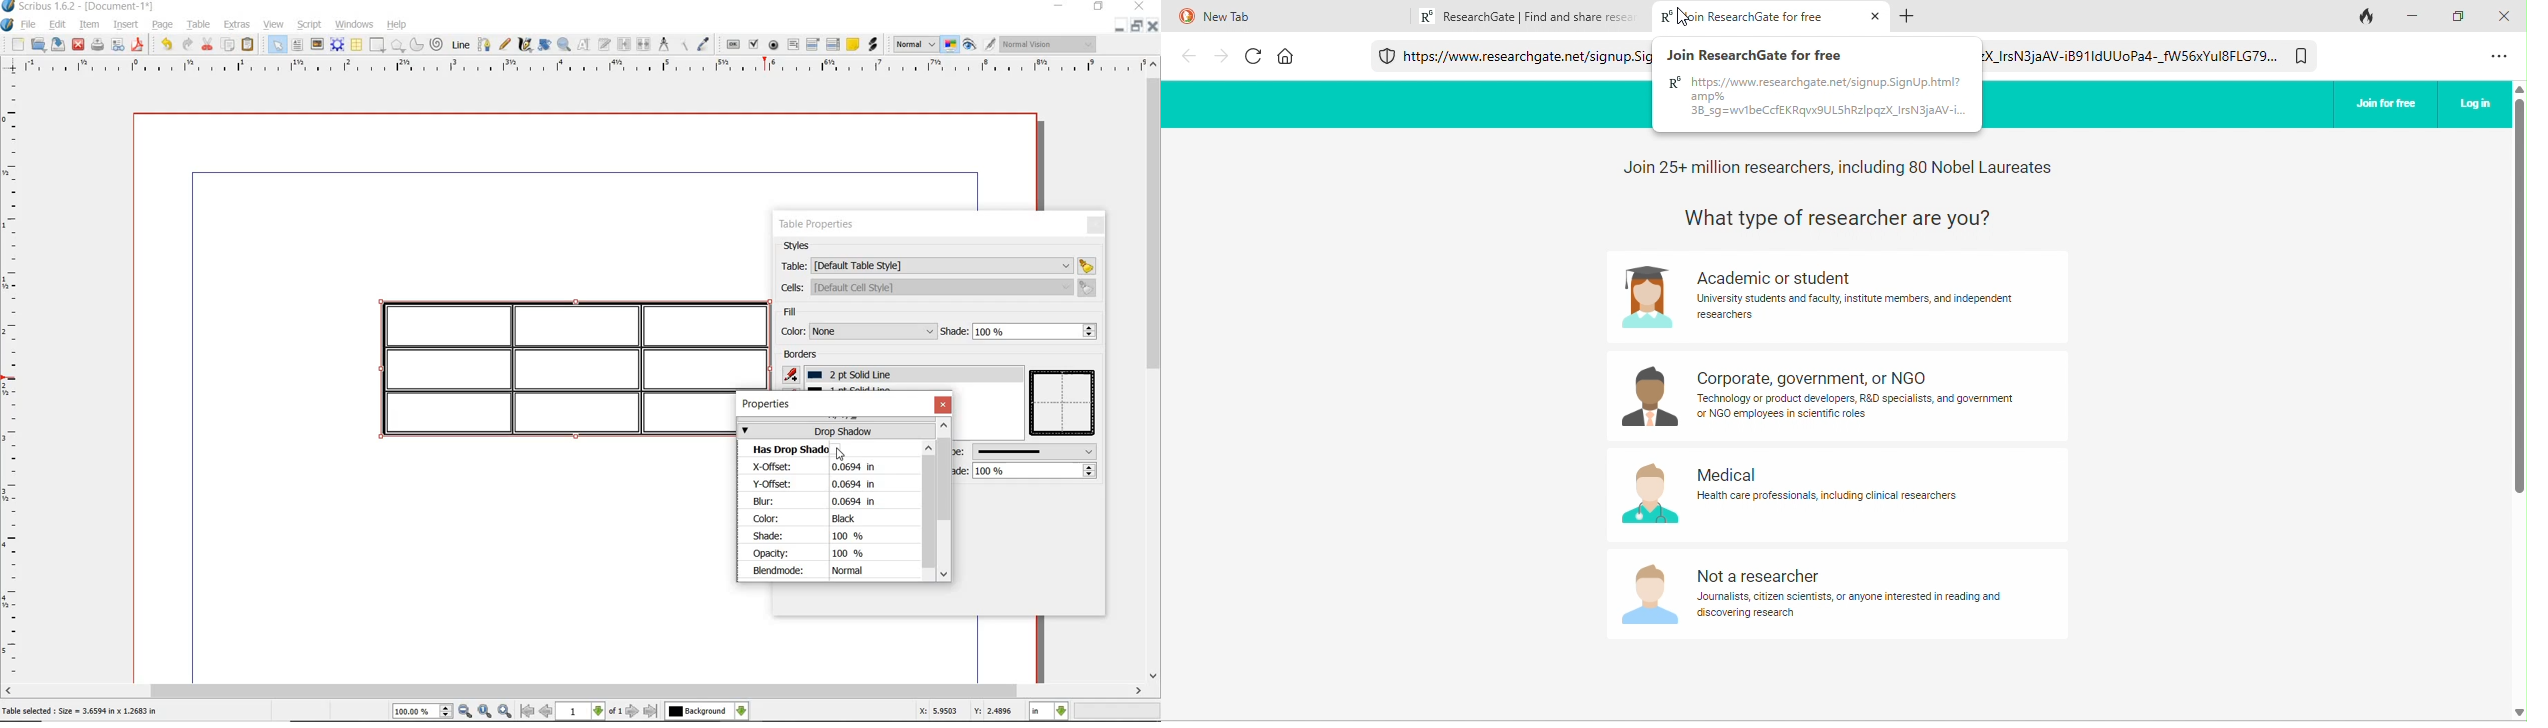  Describe the element at coordinates (793, 374) in the screenshot. I see `add border` at that location.